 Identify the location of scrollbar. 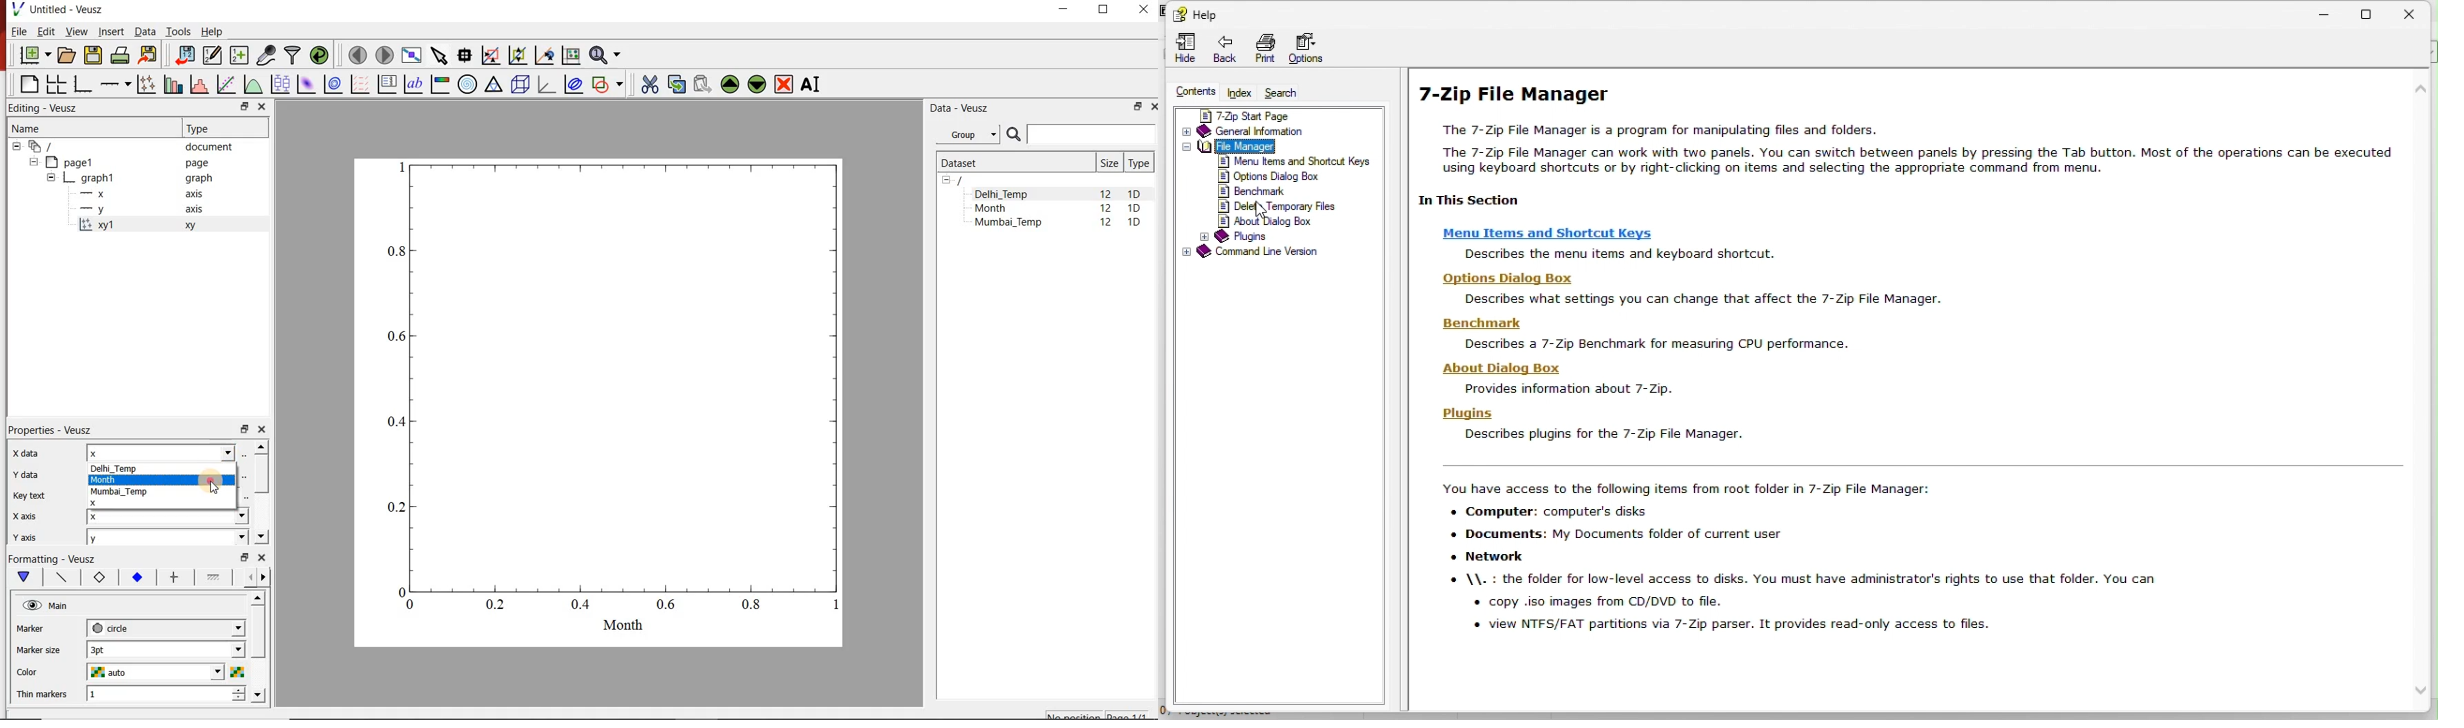
(259, 649).